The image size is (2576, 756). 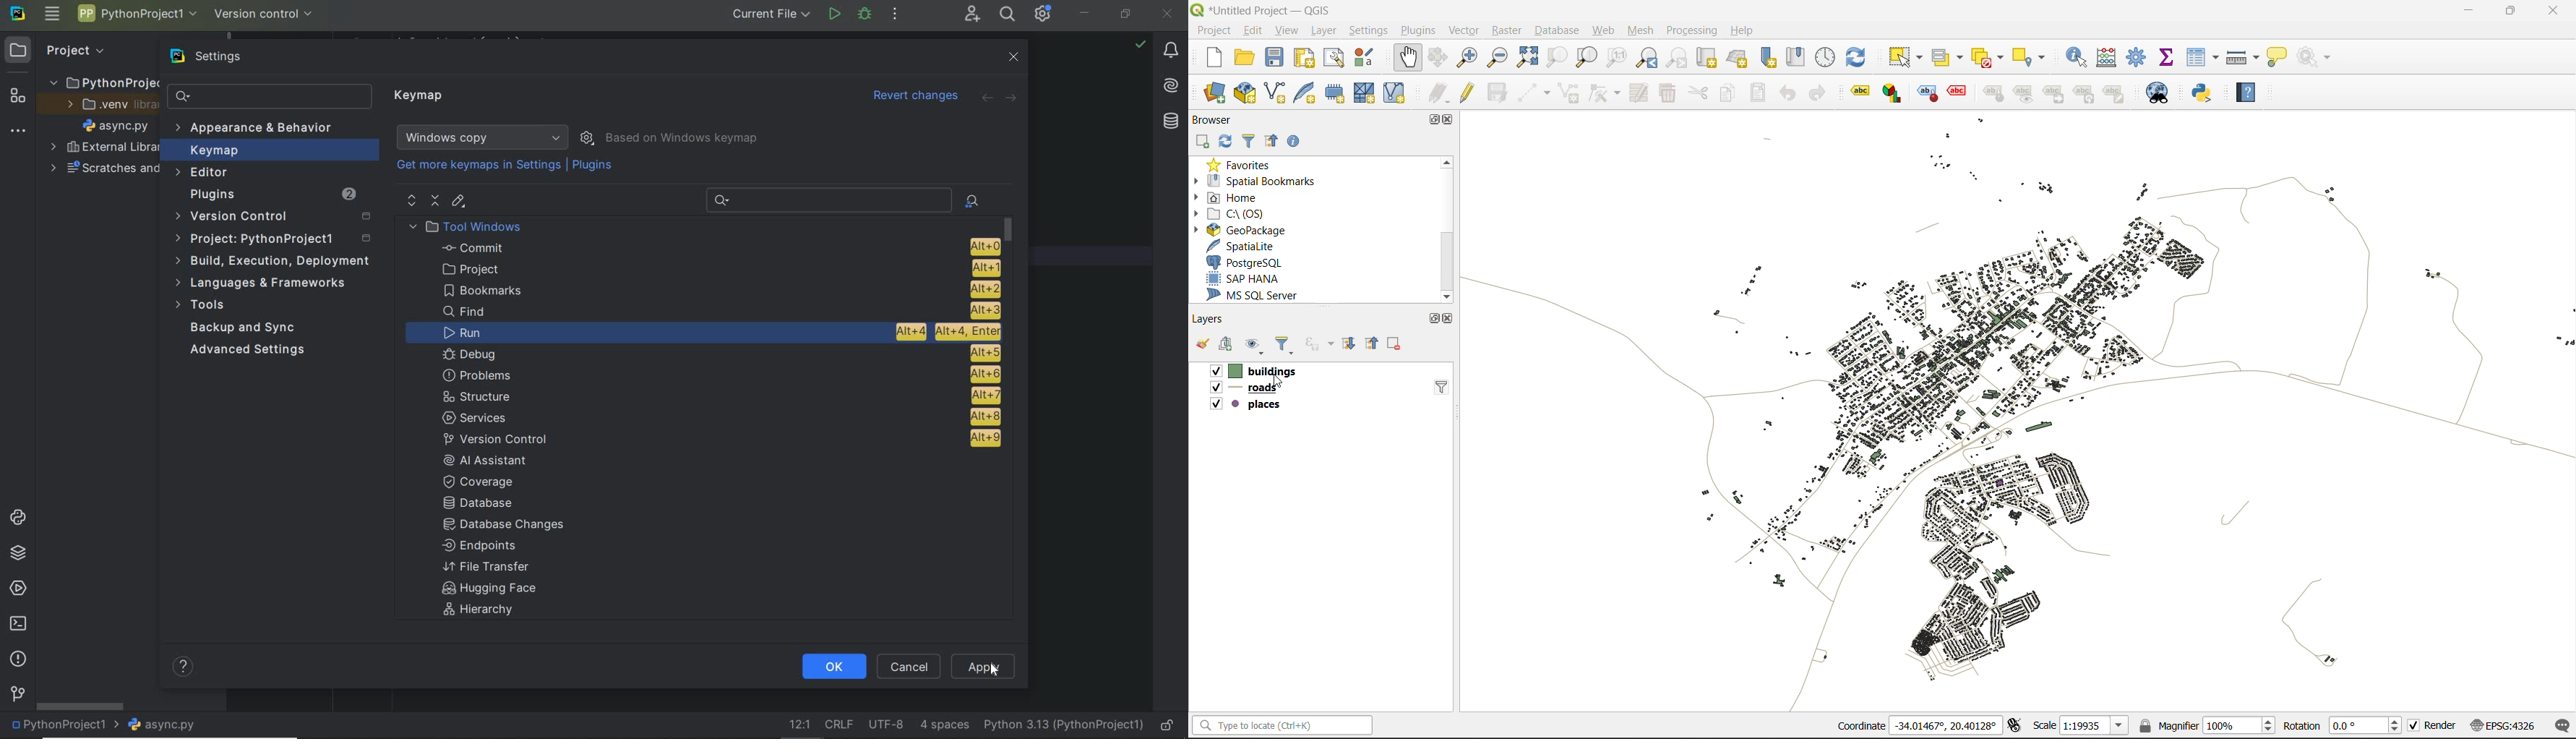 I want to click on filter by expression, so click(x=1319, y=345).